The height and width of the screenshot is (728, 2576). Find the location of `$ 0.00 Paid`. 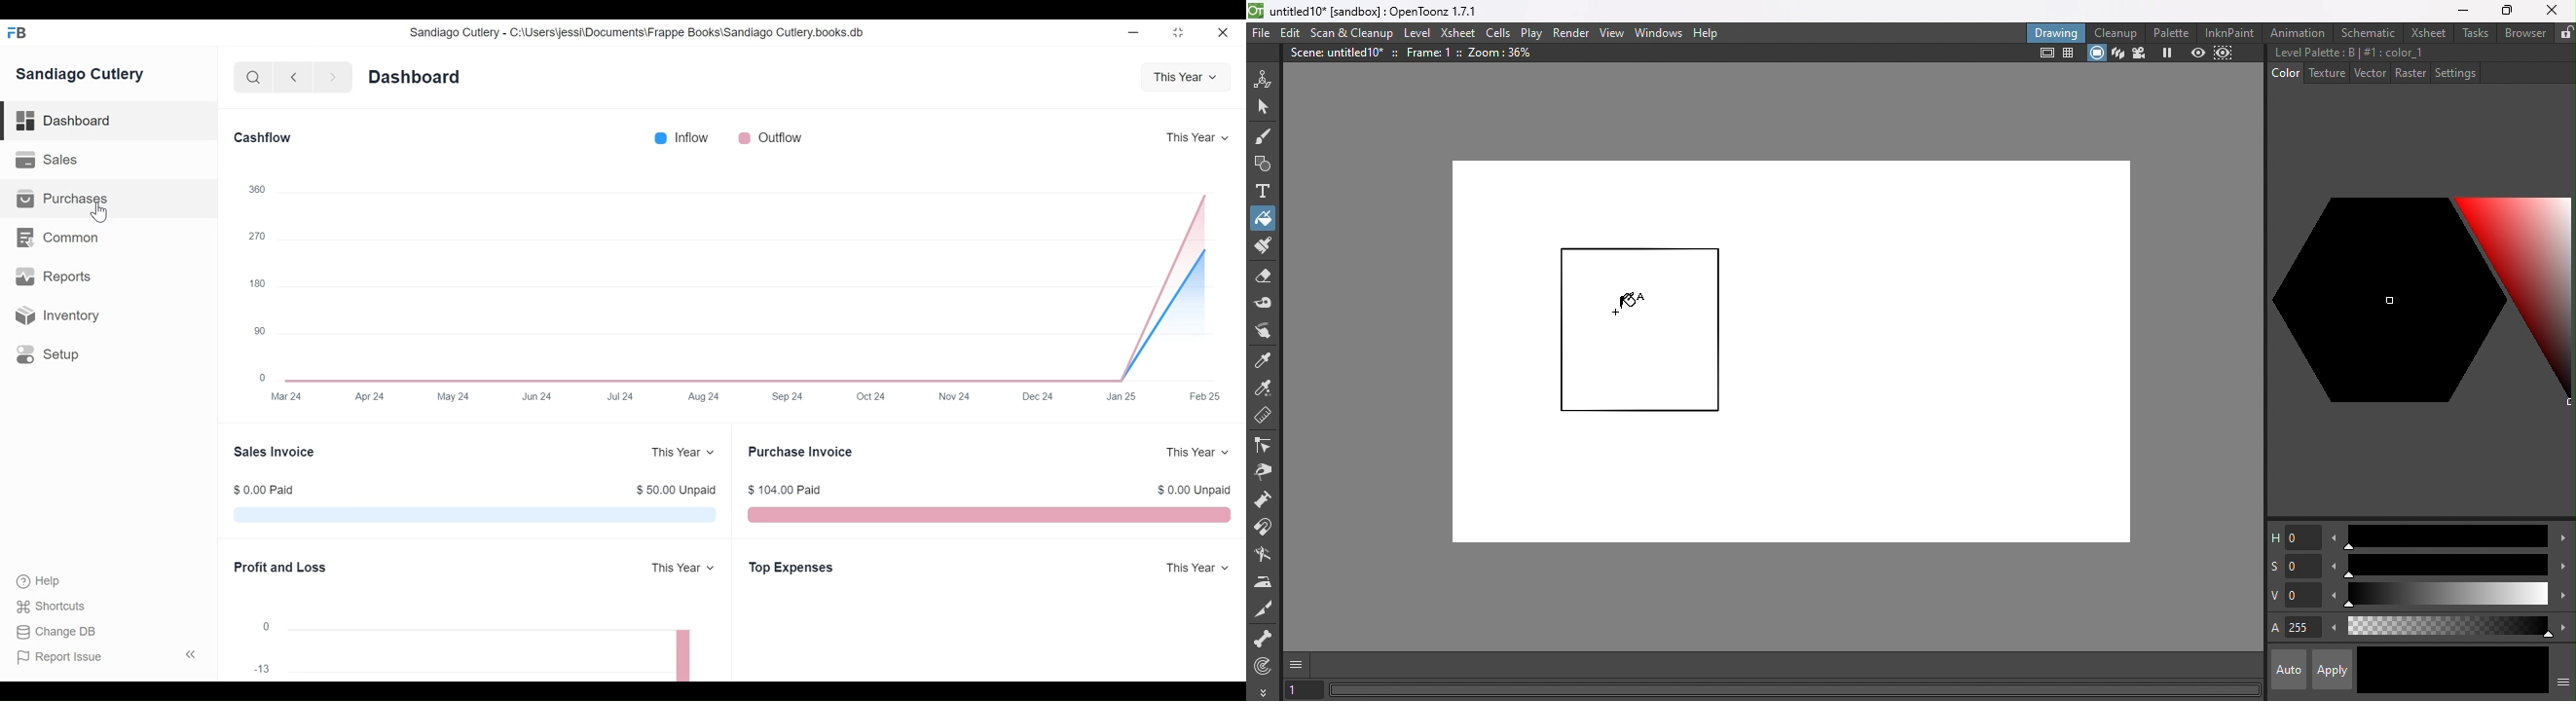

$ 0.00 Paid is located at coordinates (264, 489).